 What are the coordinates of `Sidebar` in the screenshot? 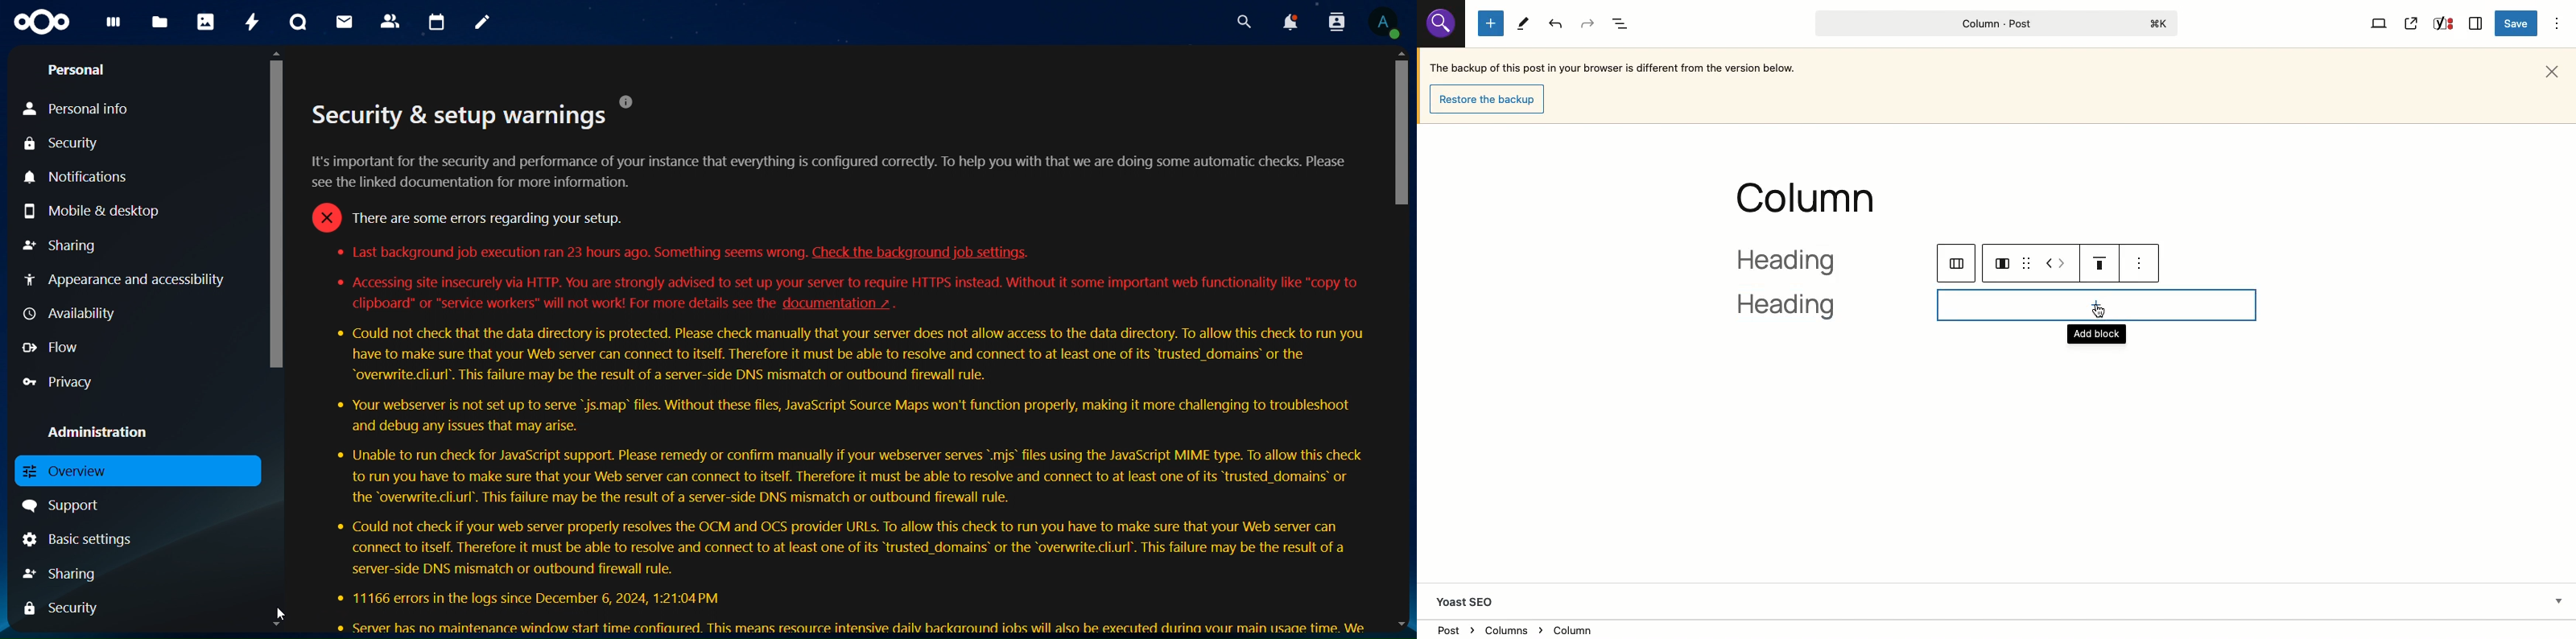 It's located at (2476, 22).